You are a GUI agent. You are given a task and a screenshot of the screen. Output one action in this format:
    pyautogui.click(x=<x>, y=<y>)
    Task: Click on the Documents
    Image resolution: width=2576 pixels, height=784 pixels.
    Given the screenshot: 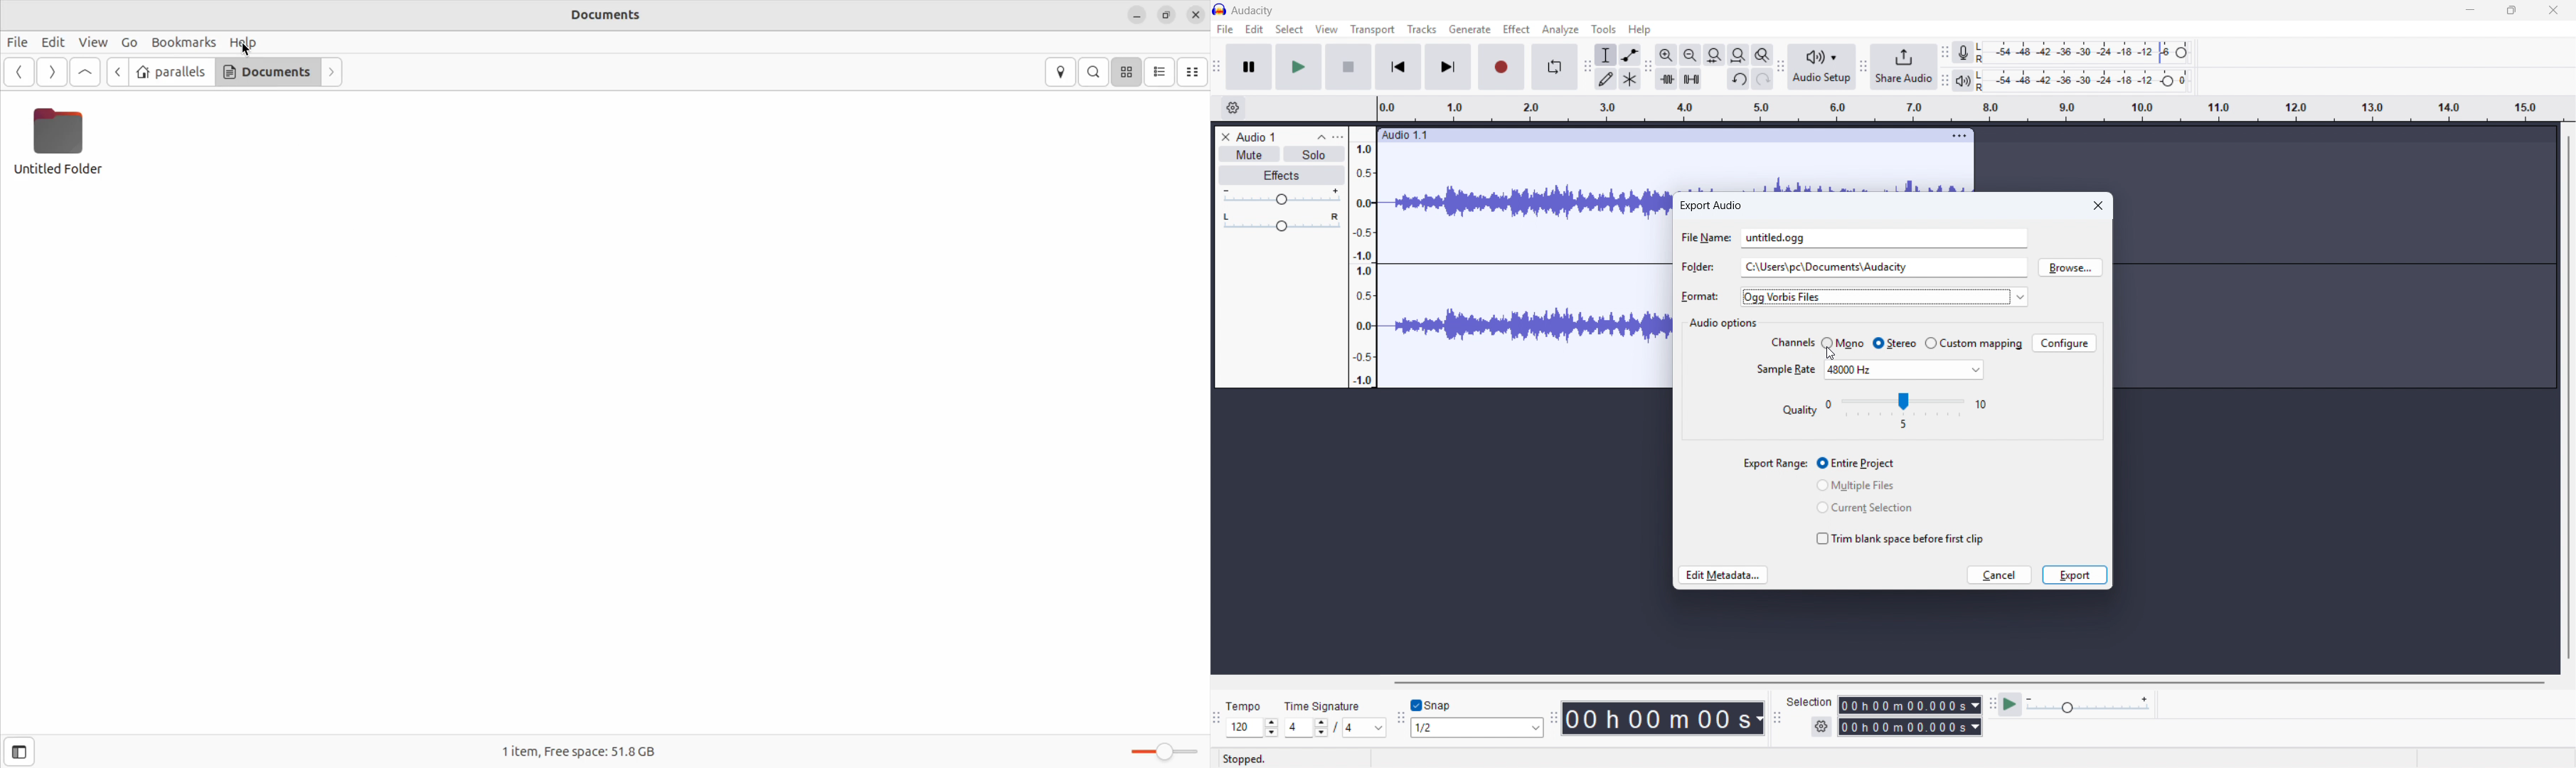 What is the action you would take?
    pyautogui.click(x=264, y=72)
    